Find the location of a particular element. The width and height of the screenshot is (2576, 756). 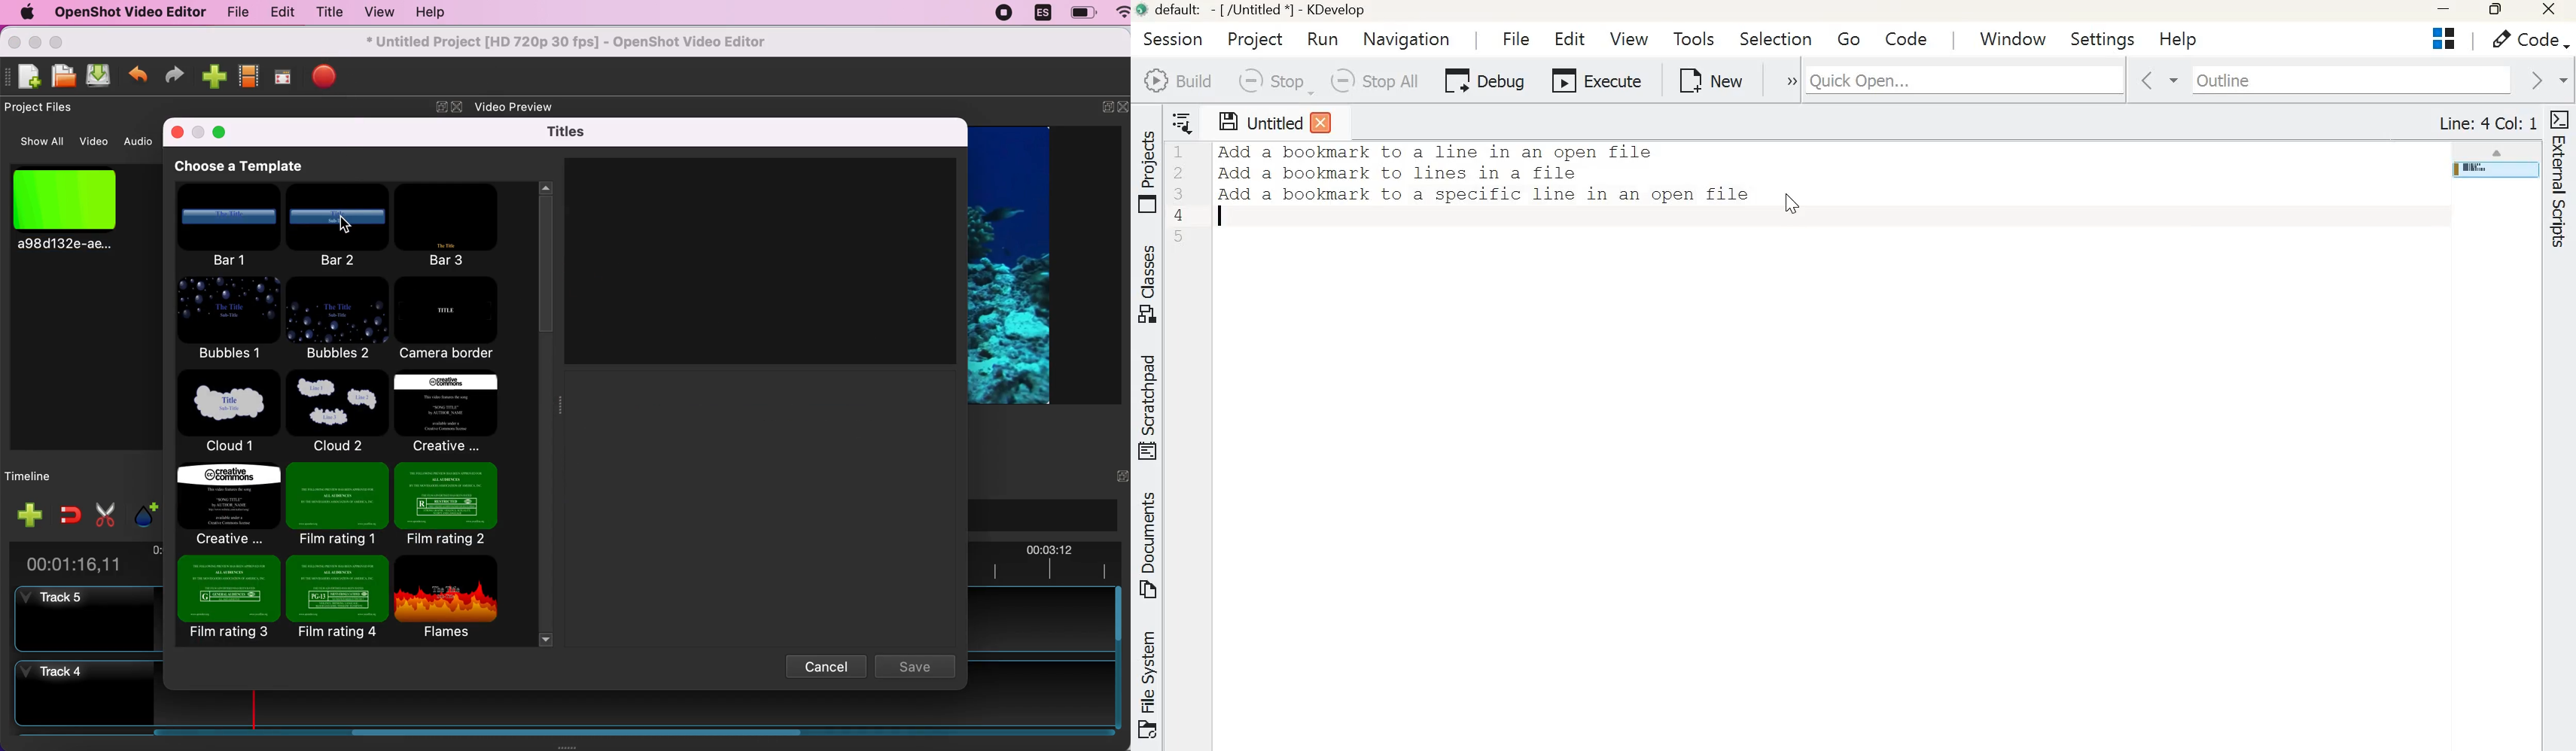

openshot video editor is located at coordinates (130, 13).